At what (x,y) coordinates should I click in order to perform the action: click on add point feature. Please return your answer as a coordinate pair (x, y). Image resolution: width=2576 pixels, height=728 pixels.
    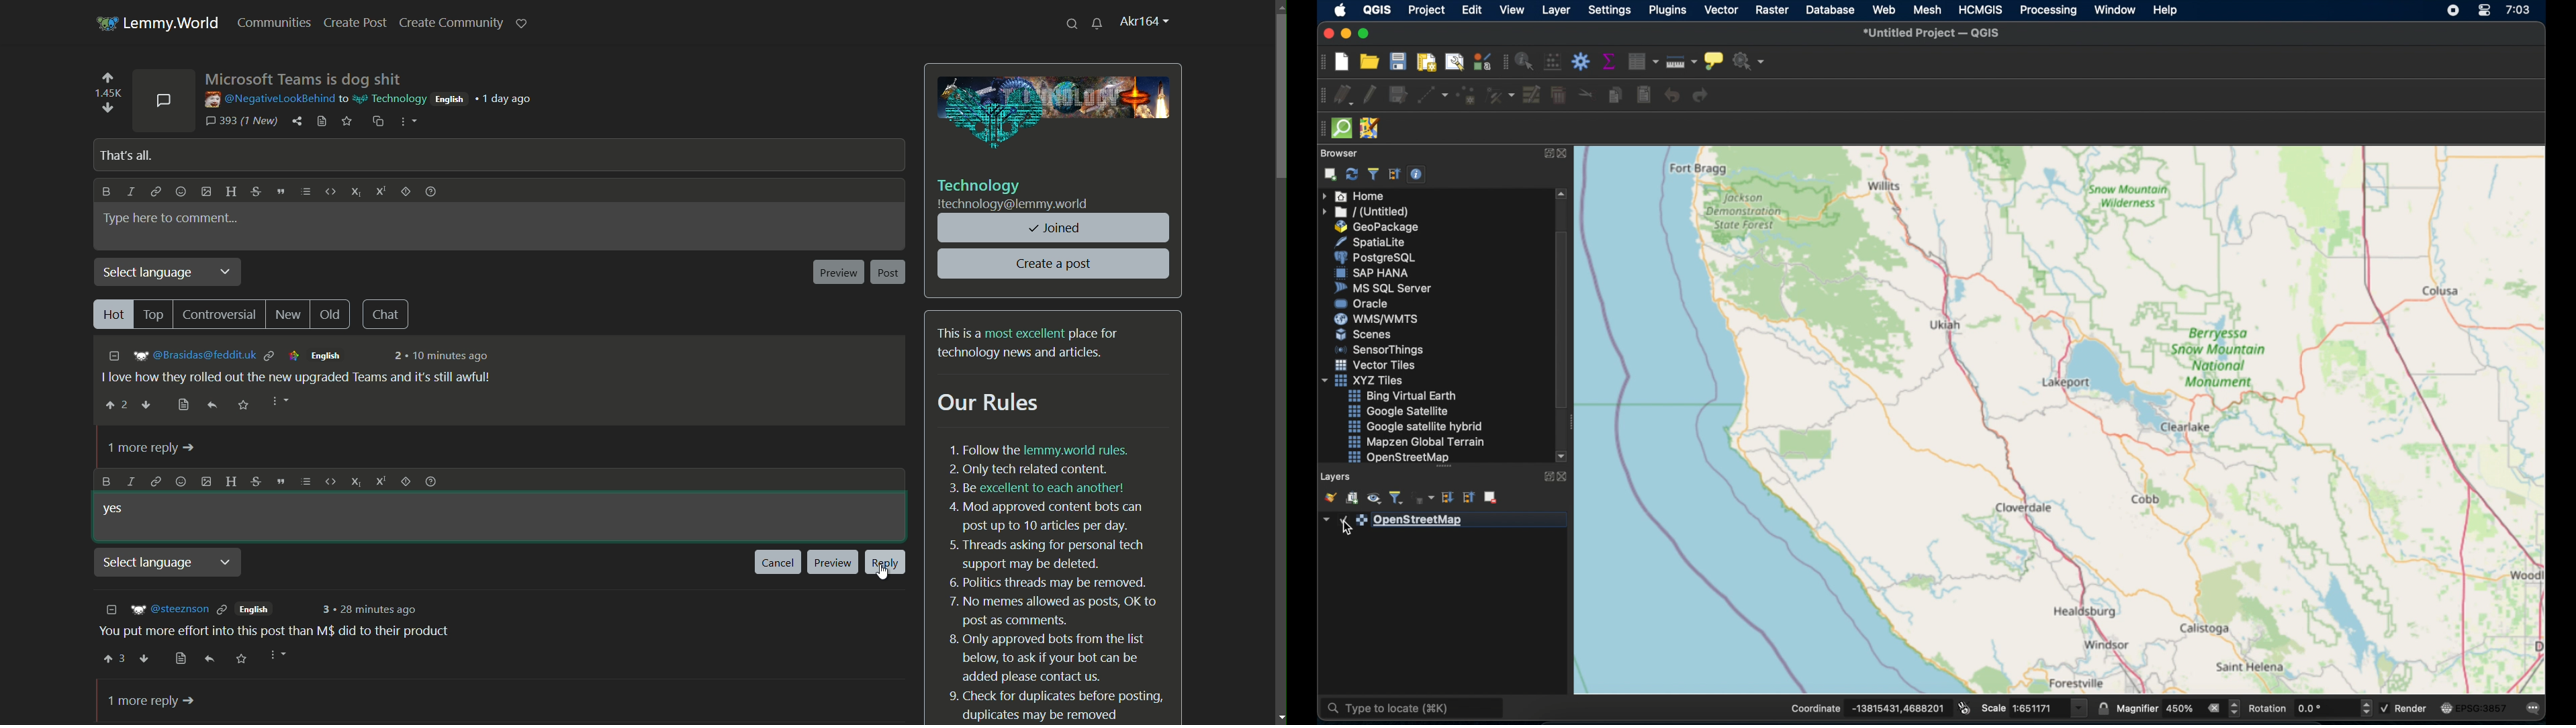
    Looking at the image, I should click on (1465, 95).